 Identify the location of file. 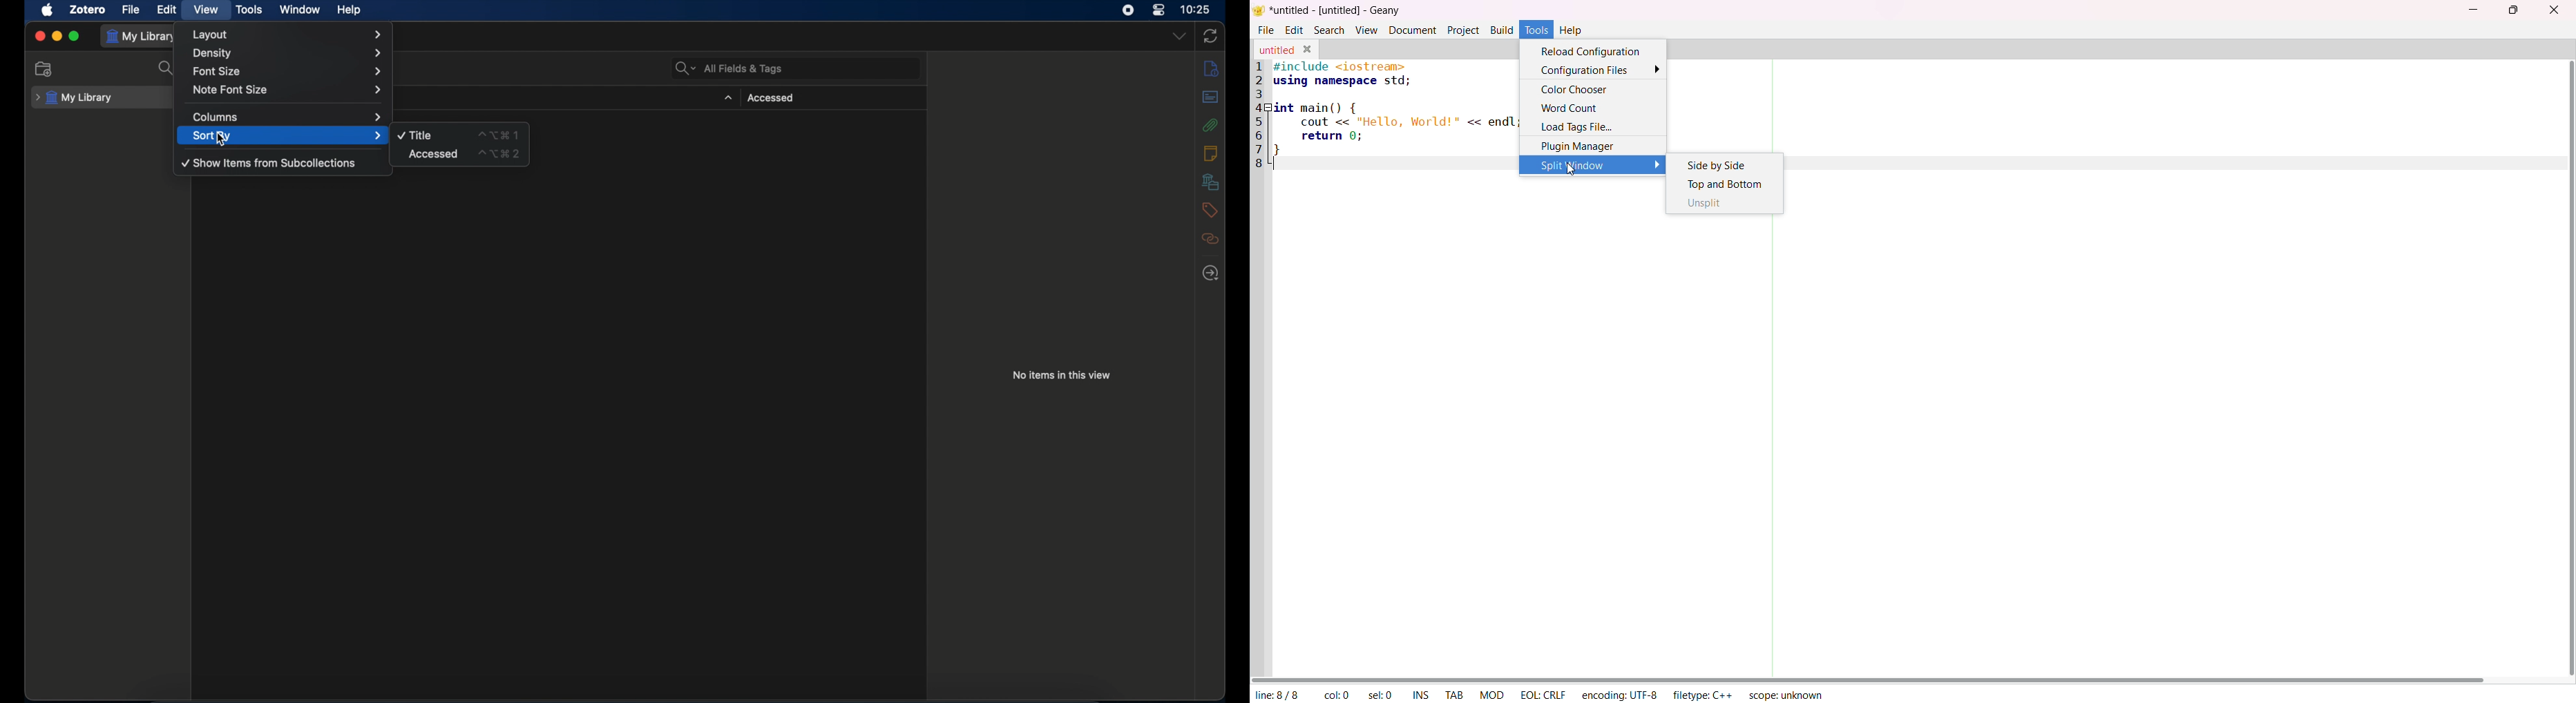
(130, 9).